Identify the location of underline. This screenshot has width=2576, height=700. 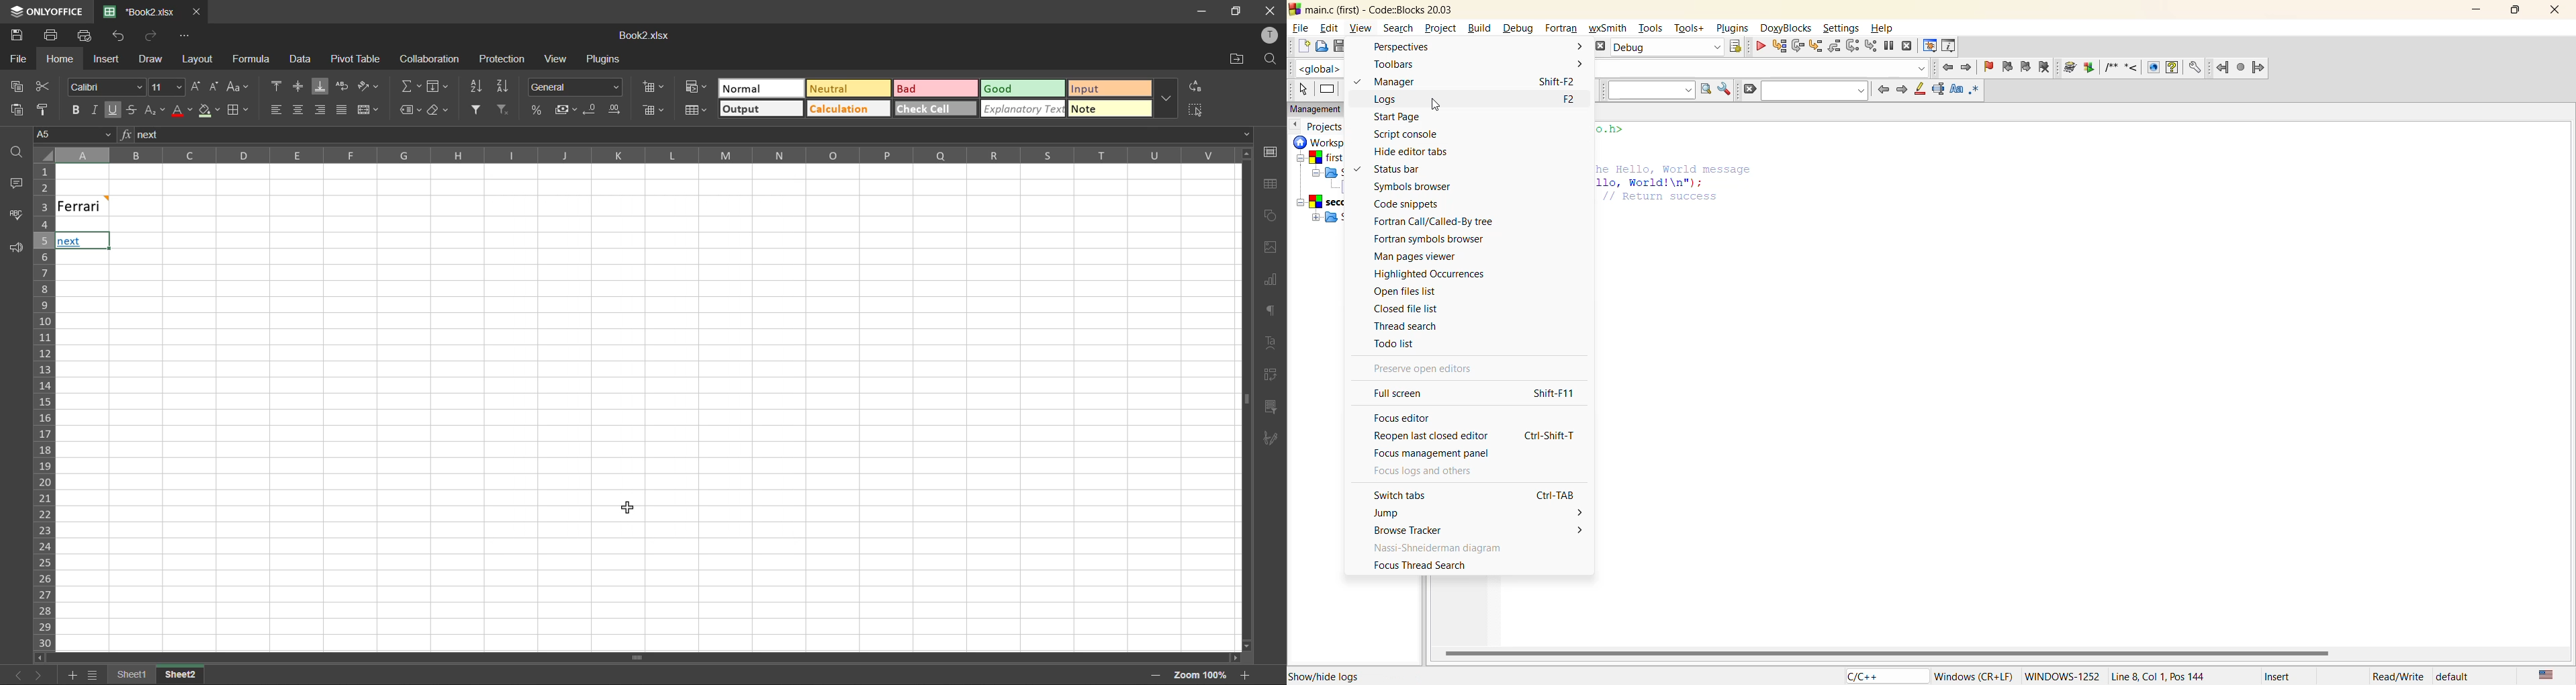
(112, 110).